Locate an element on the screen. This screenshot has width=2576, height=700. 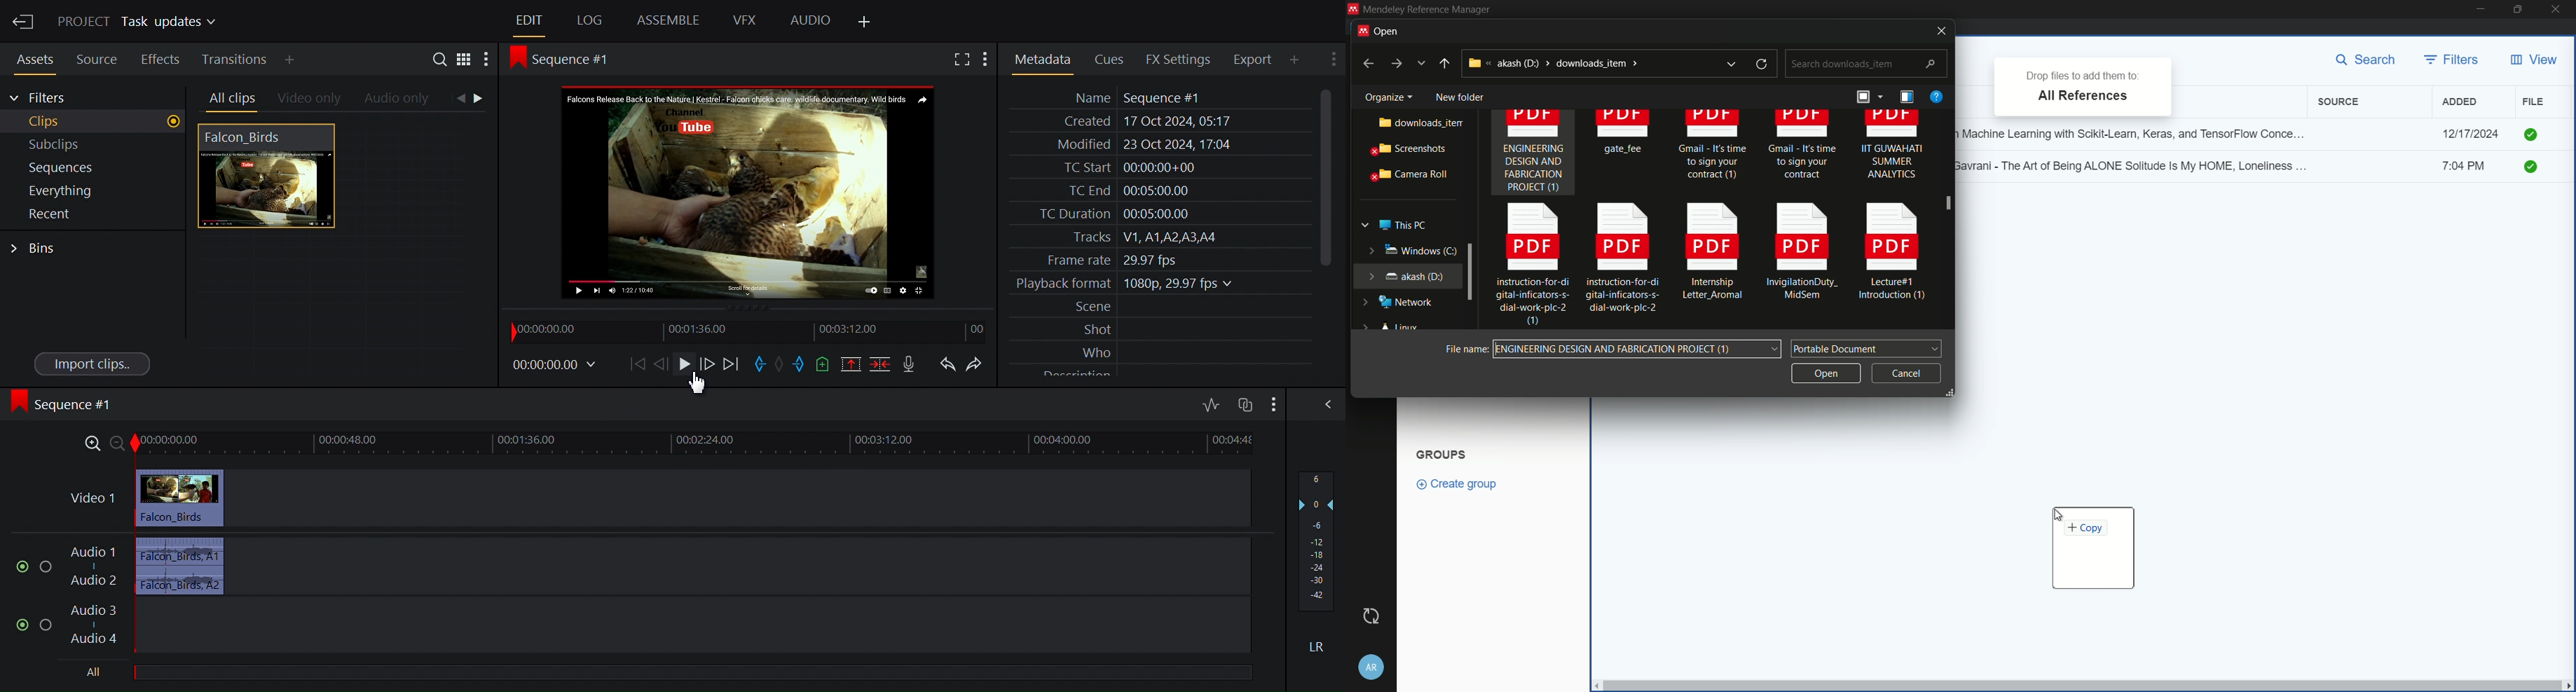
check is located at coordinates (2533, 133).